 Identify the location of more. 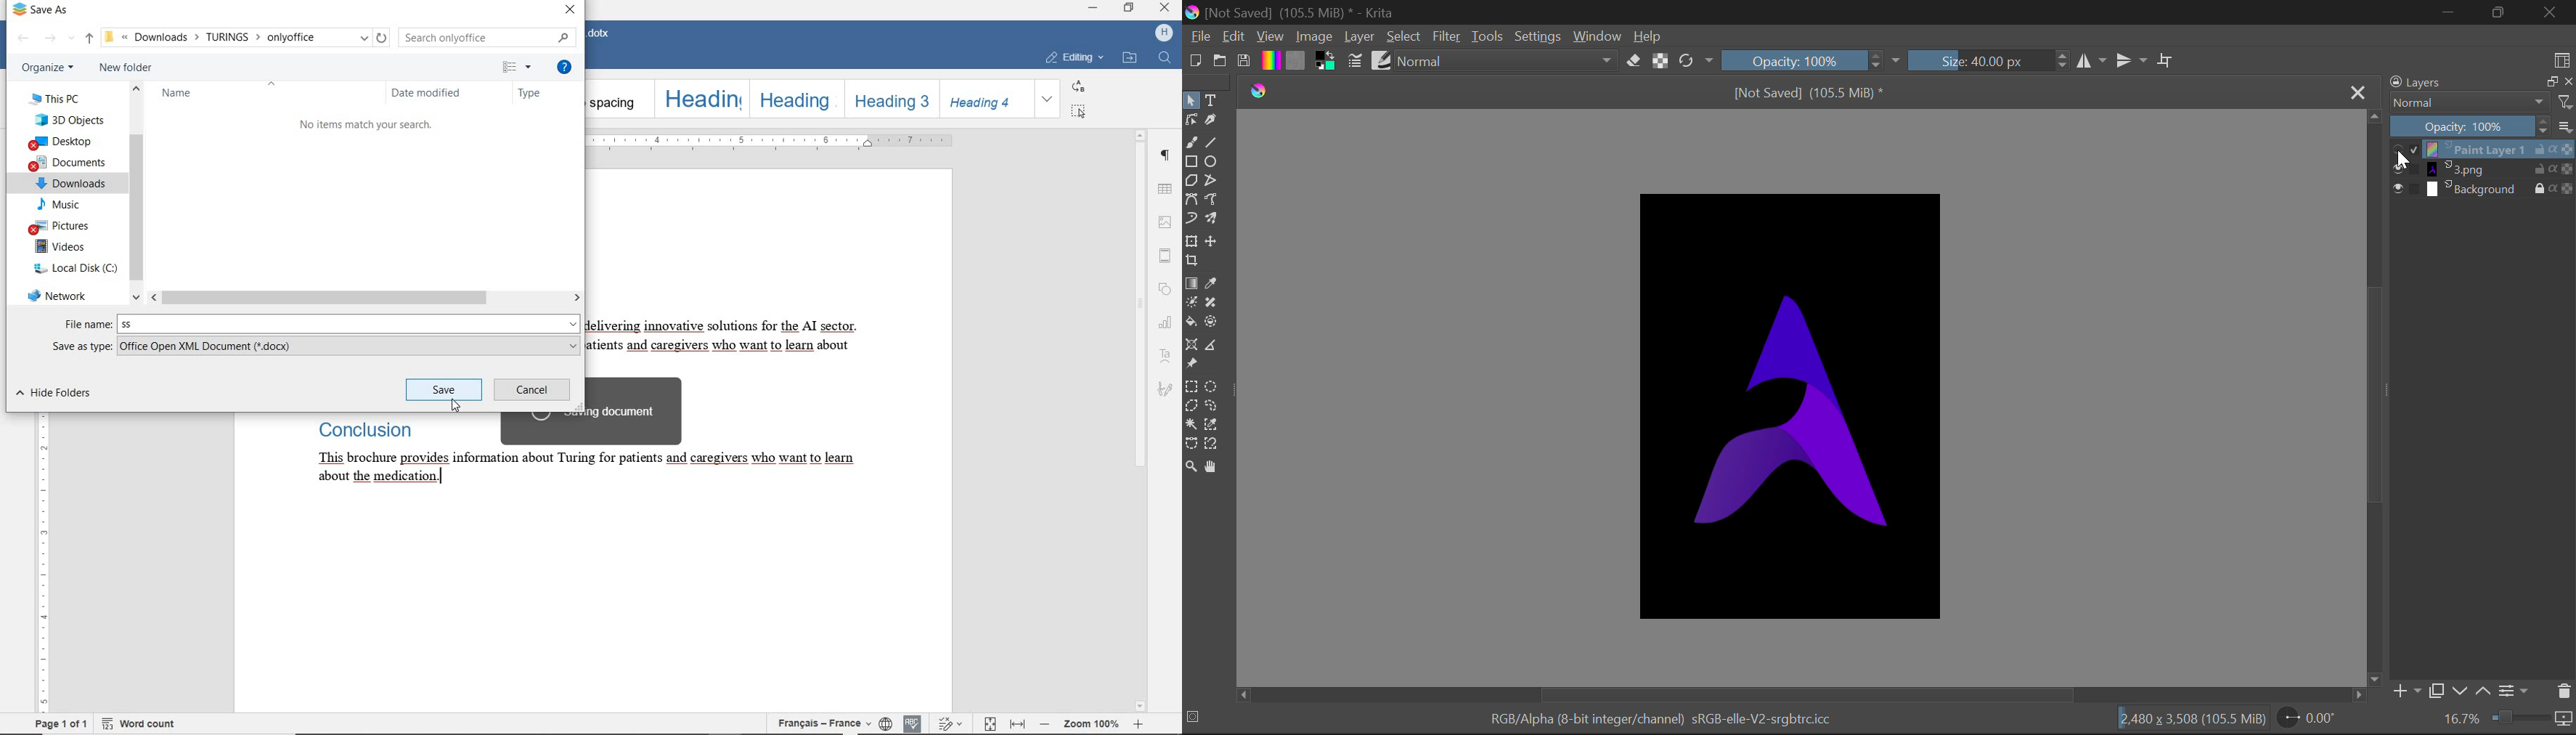
(2565, 127).